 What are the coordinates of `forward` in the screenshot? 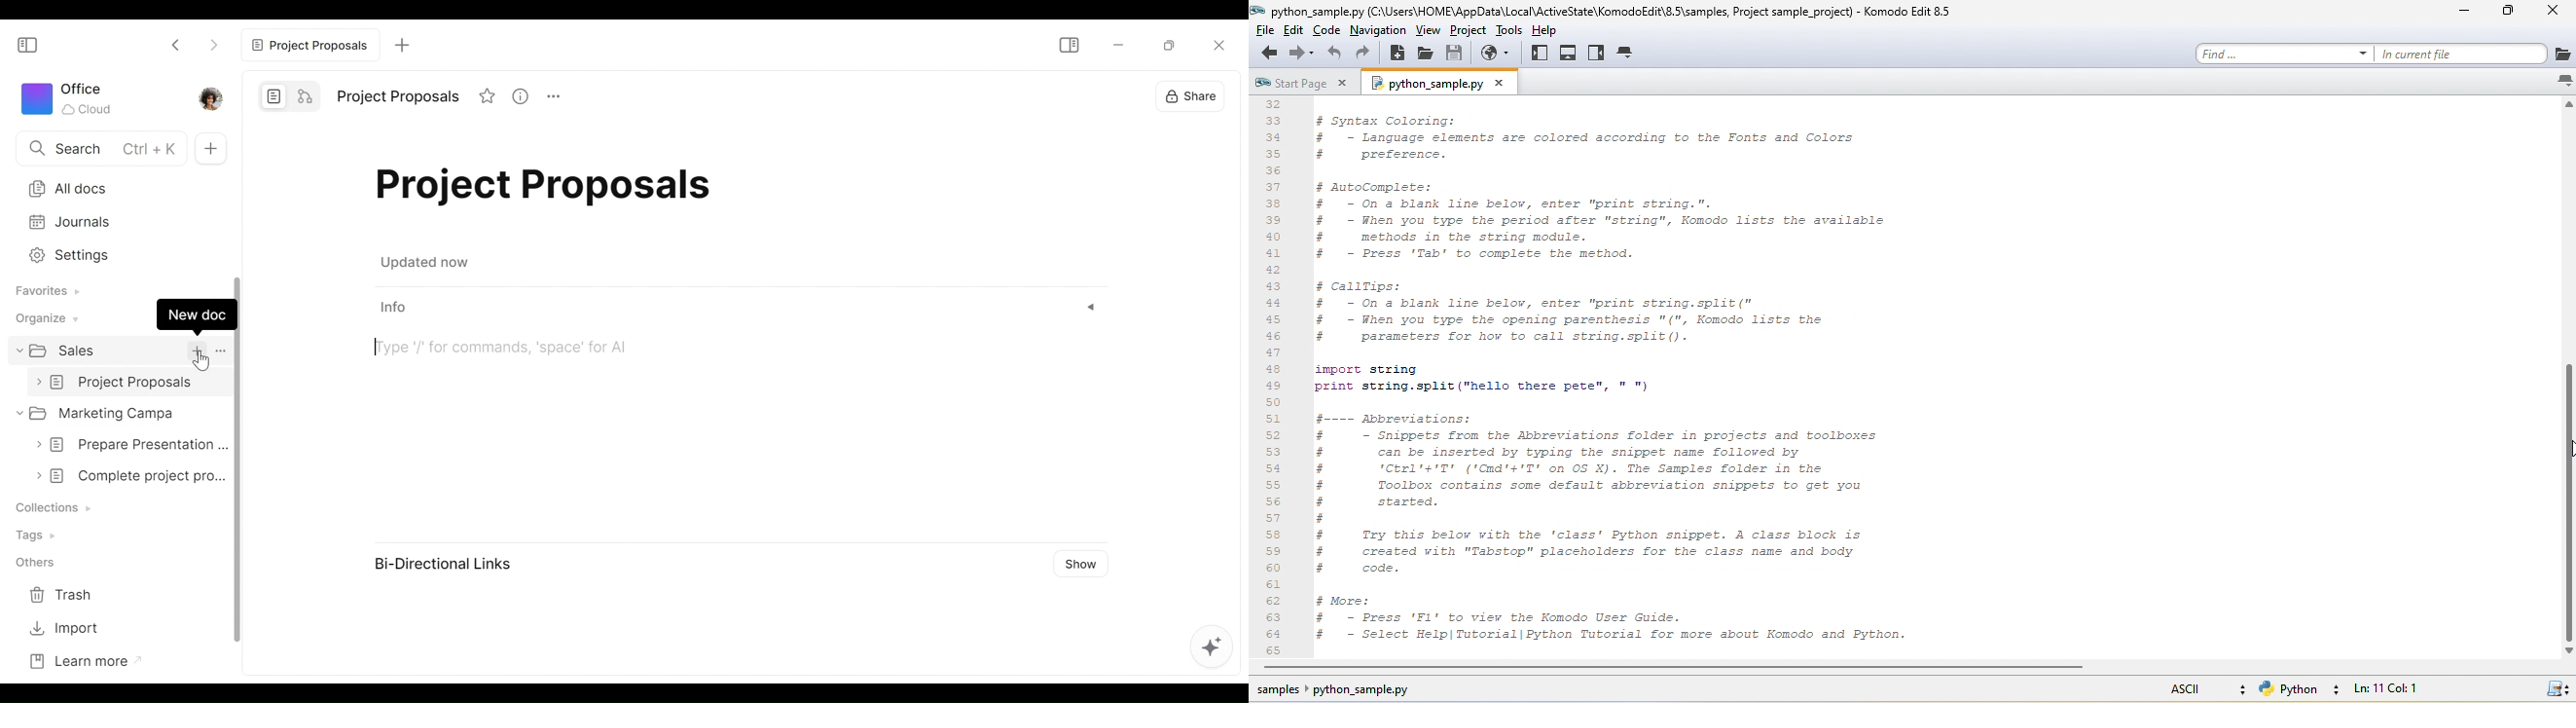 It's located at (1302, 55).